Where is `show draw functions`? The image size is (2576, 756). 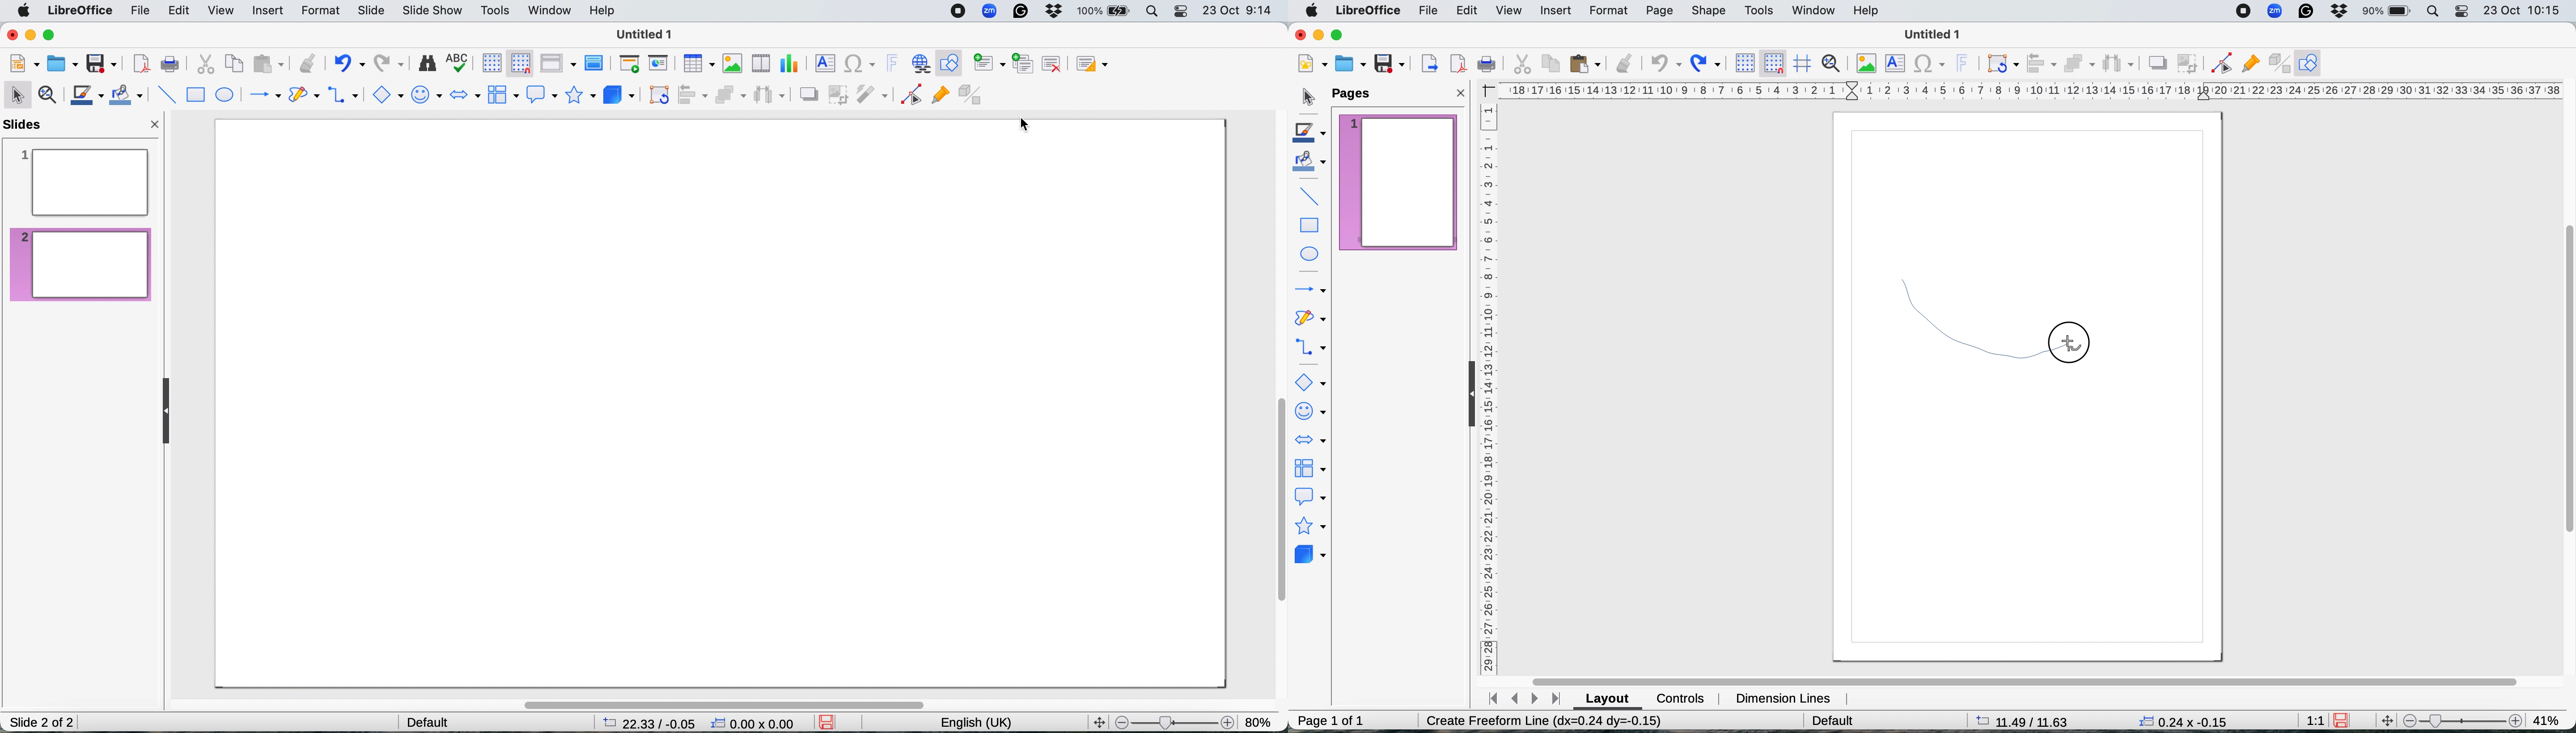
show draw functions is located at coordinates (2308, 63).